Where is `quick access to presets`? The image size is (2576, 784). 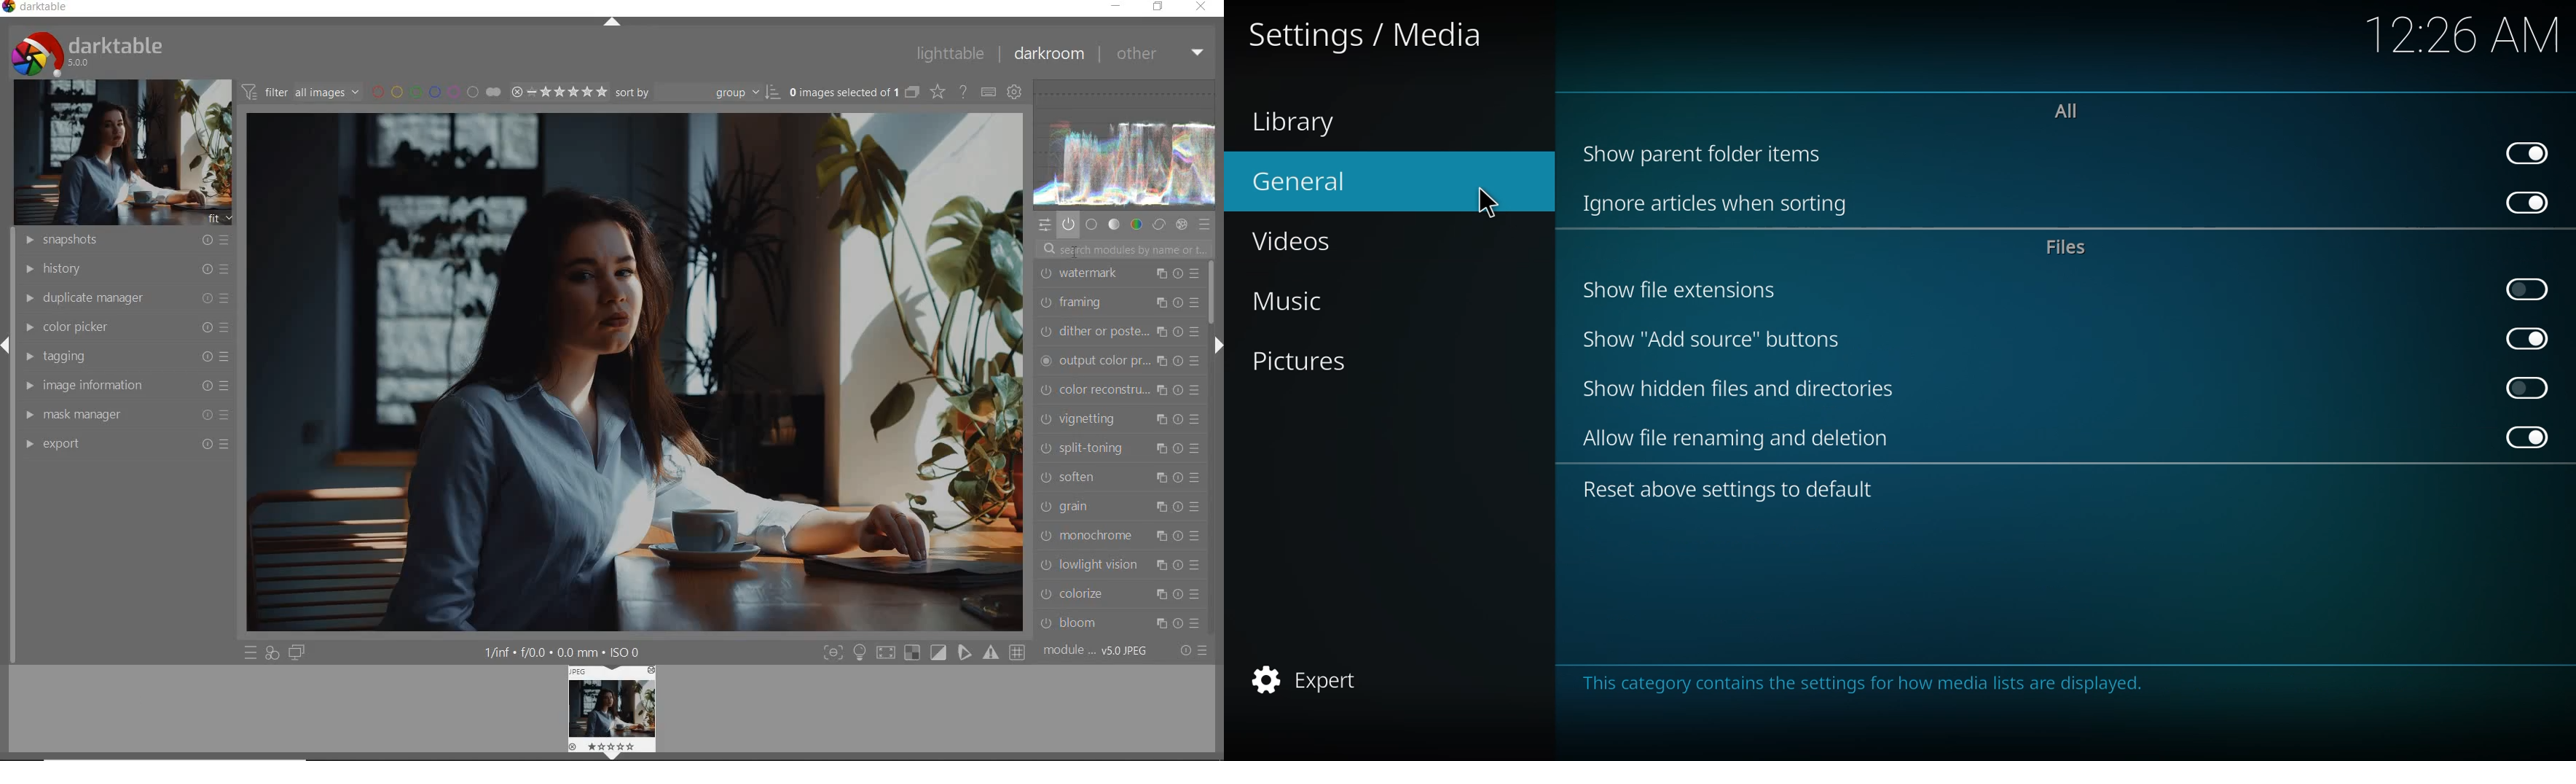
quick access to presets is located at coordinates (251, 652).